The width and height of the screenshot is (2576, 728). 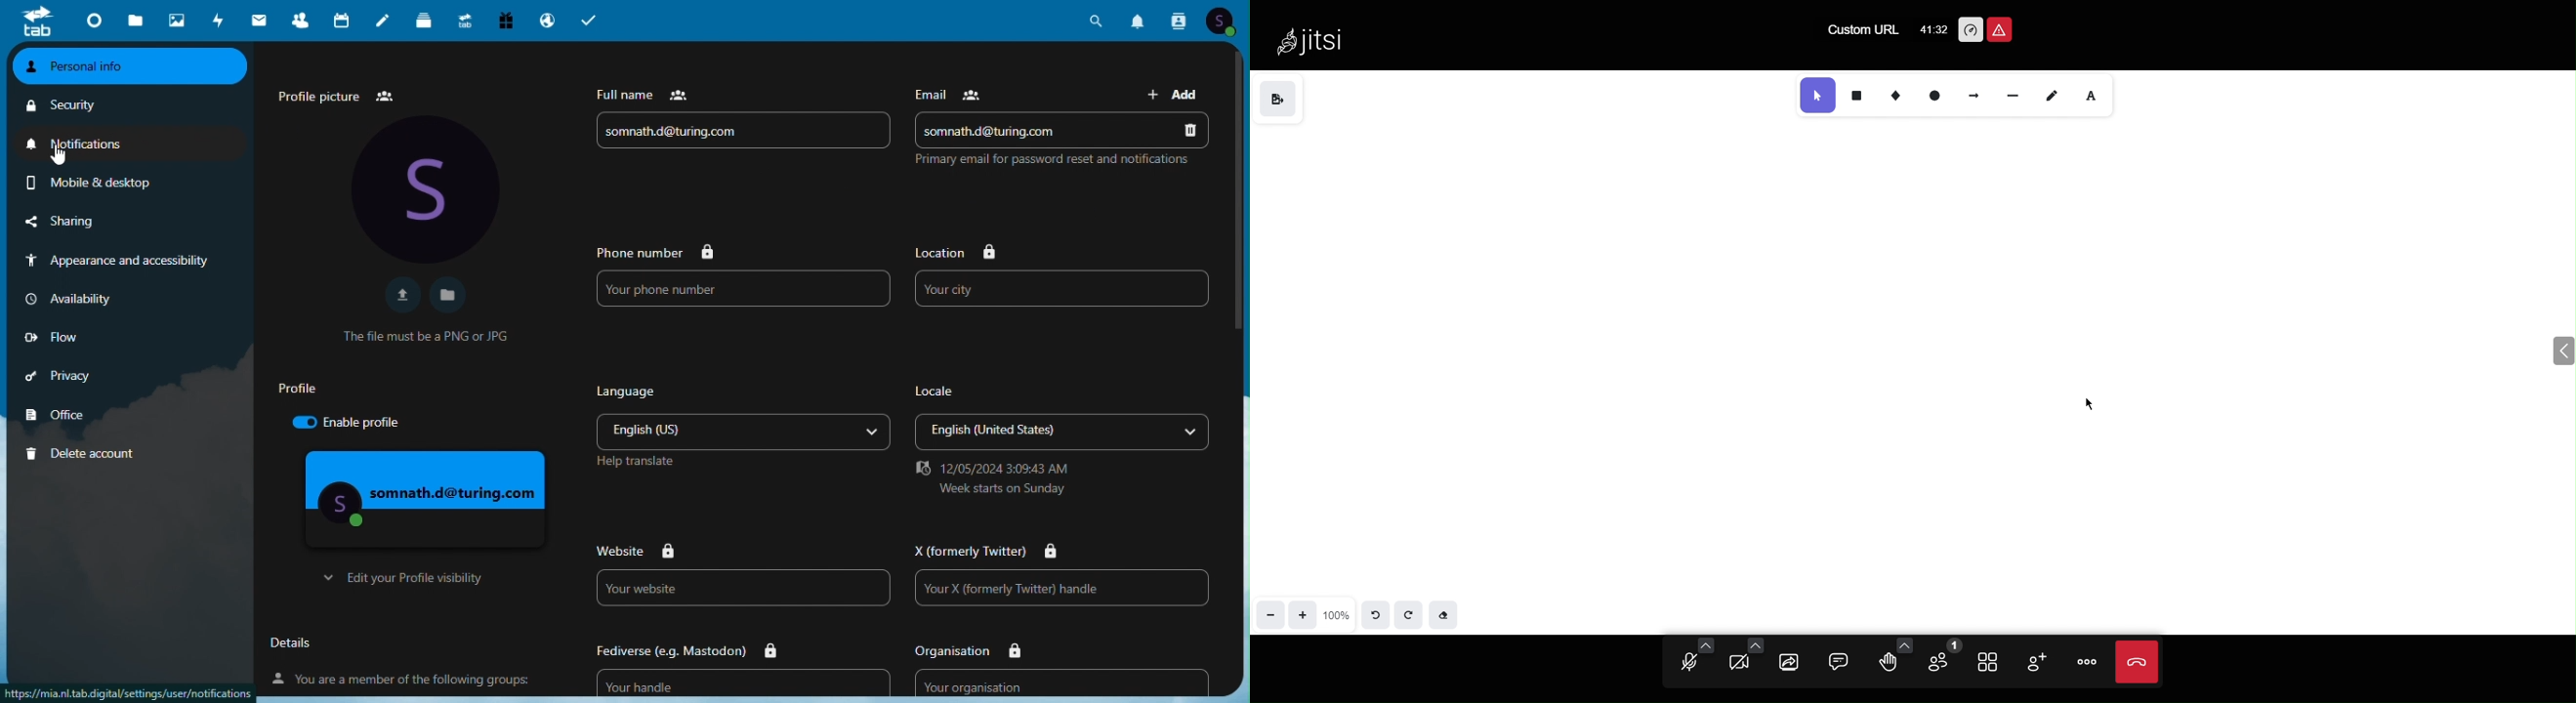 What do you see at coordinates (137, 21) in the screenshot?
I see `Files` at bounding box center [137, 21].